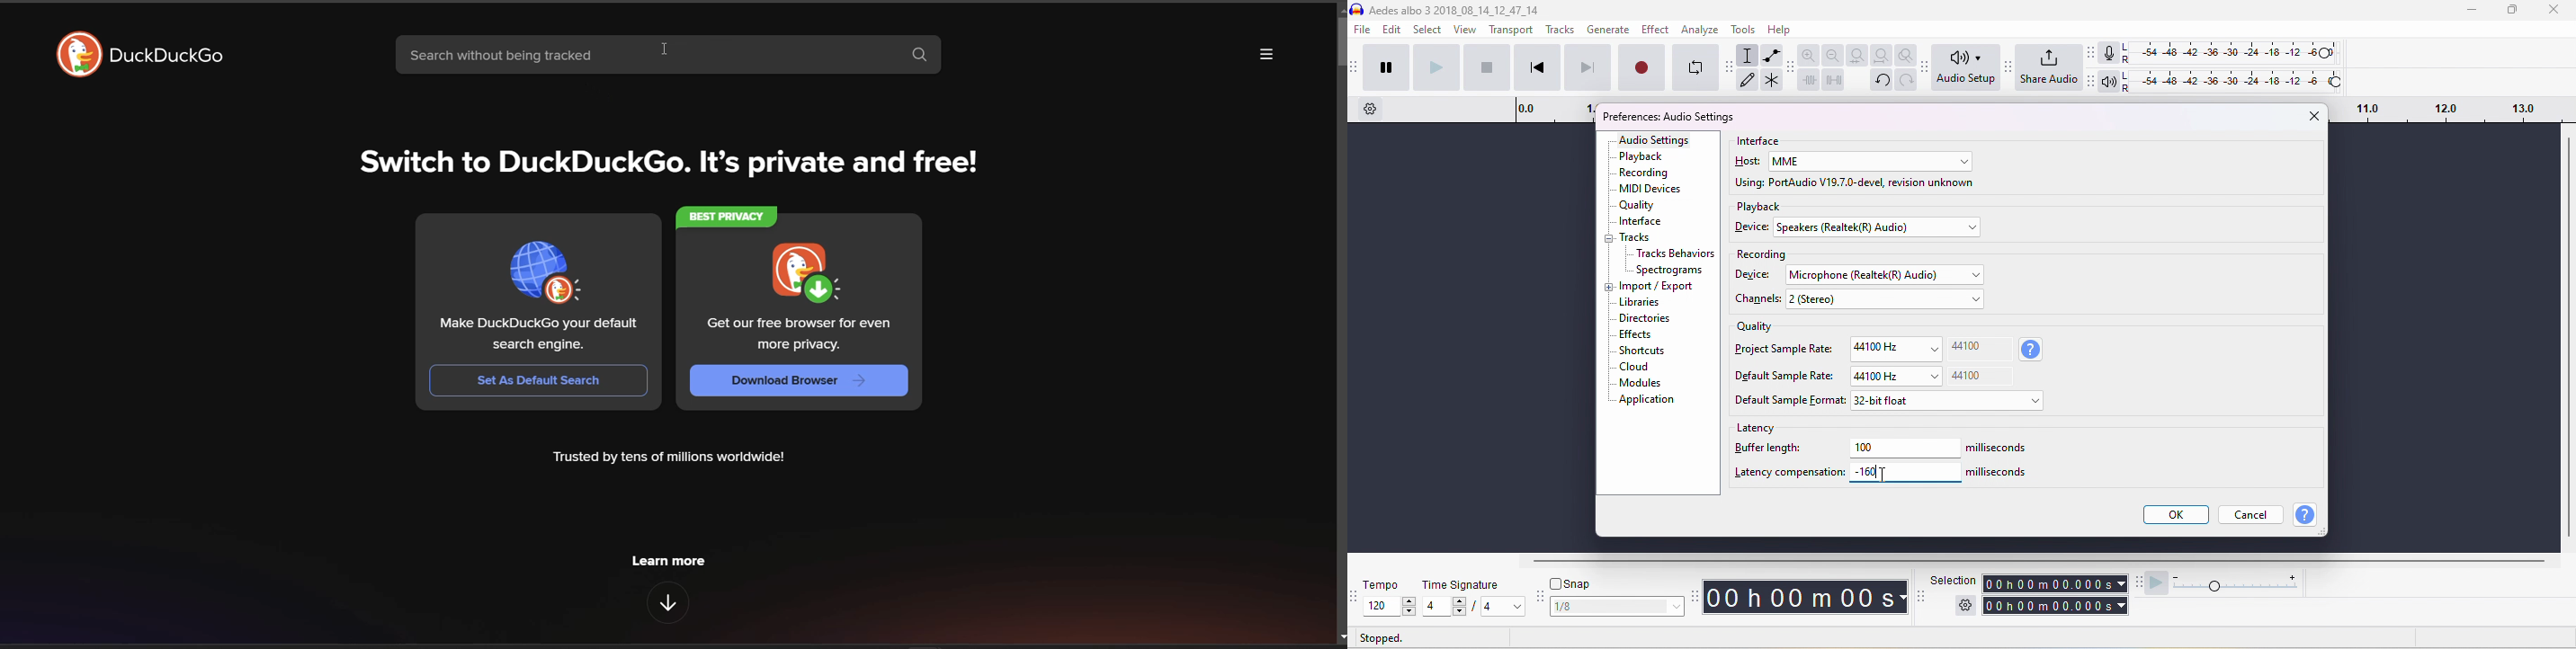 This screenshot has height=672, width=2576. I want to click on Audacity audio setup toolbar, so click(1926, 67).